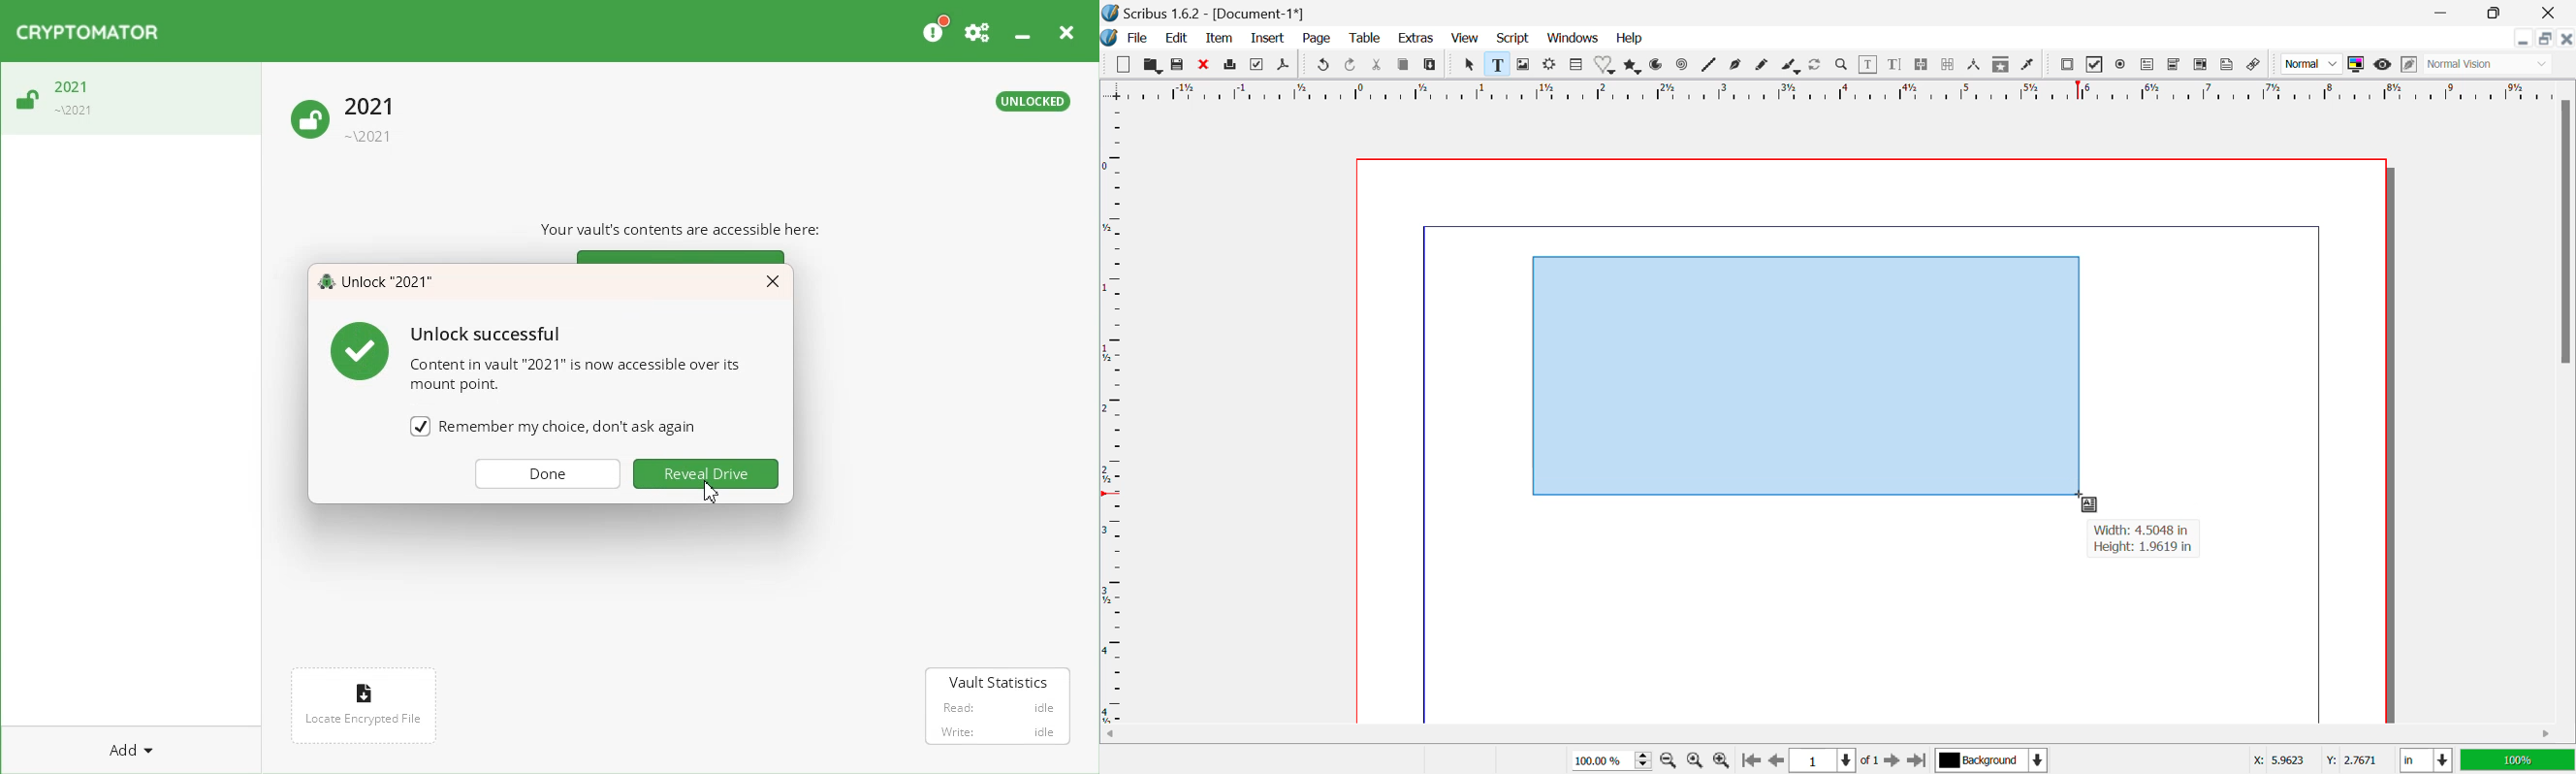  I want to click on Restore Down, so click(2525, 39).